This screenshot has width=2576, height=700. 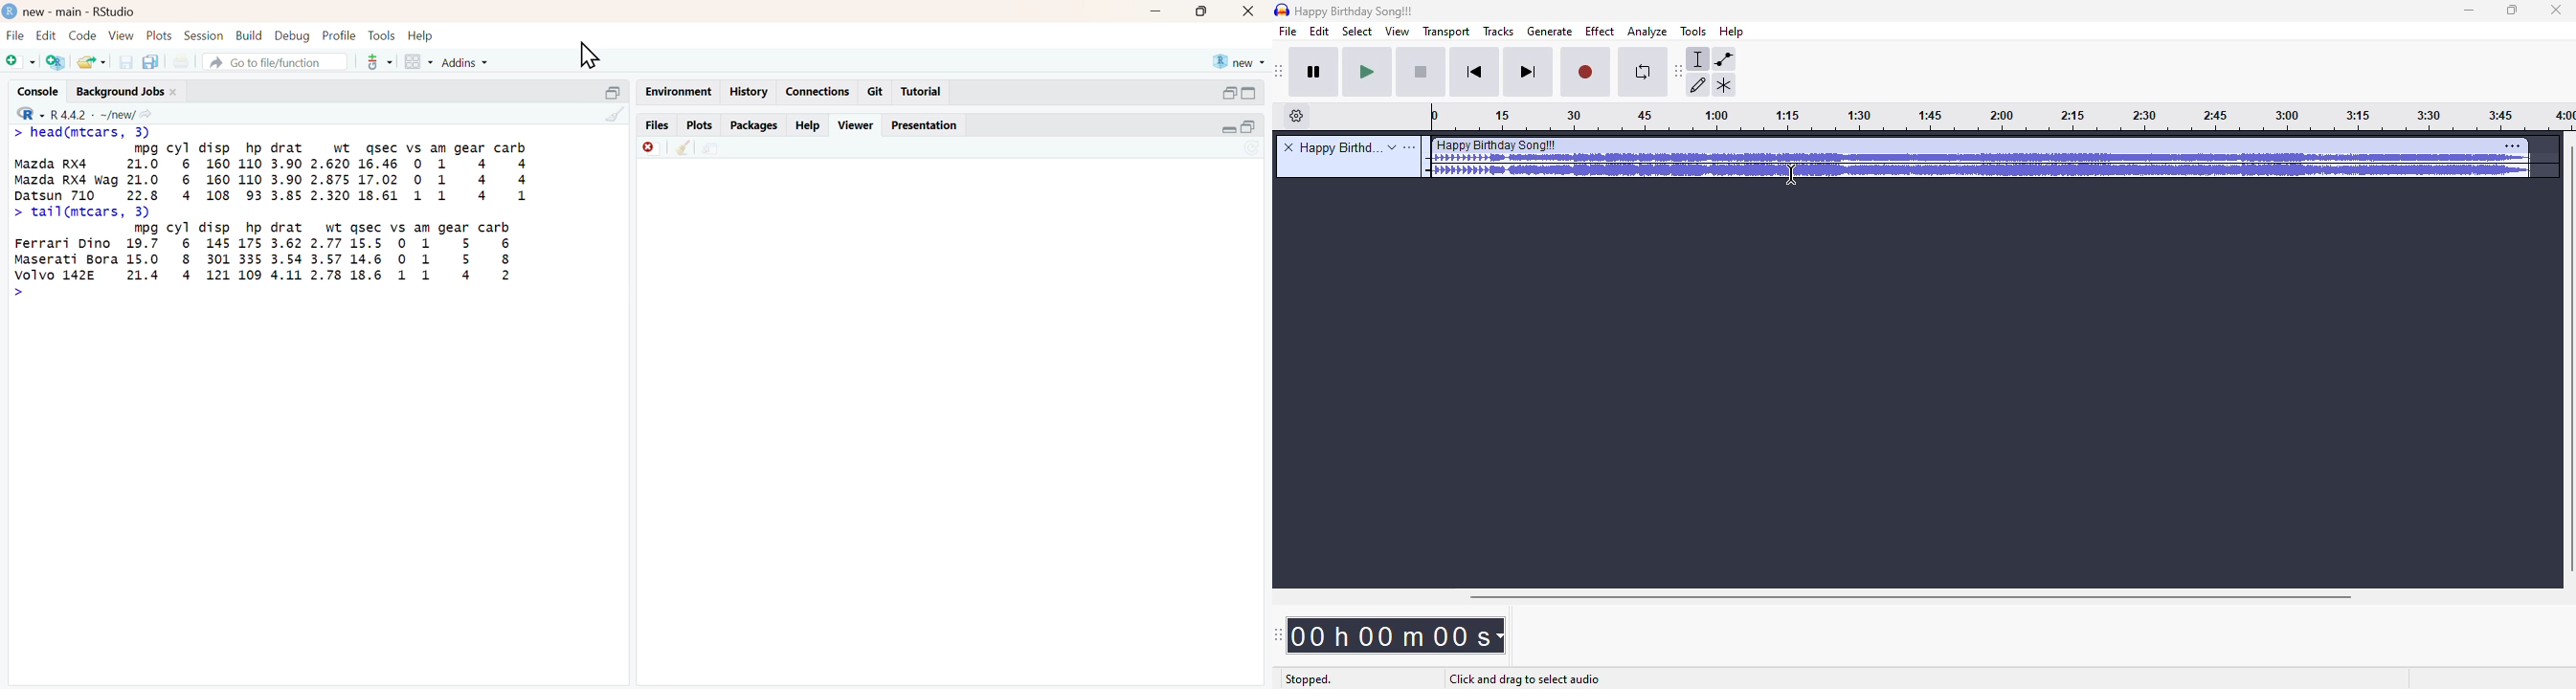 I want to click on New file, so click(x=17, y=59).